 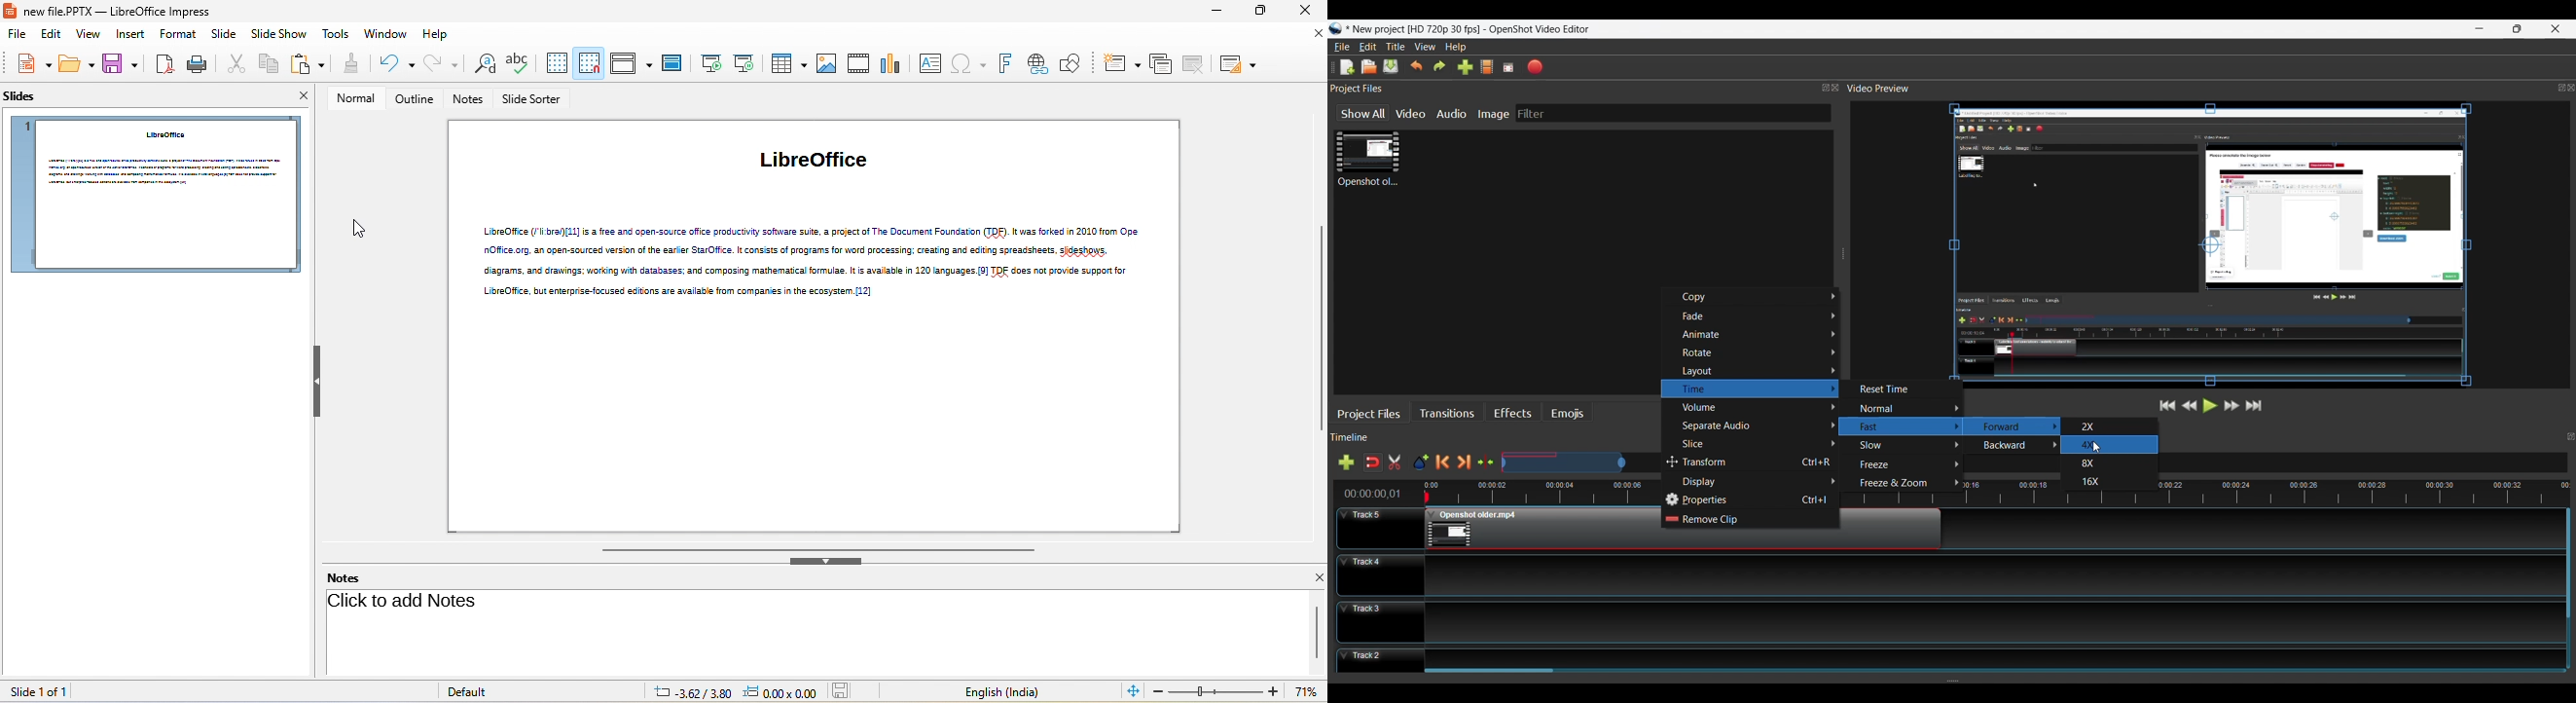 What do you see at coordinates (349, 63) in the screenshot?
I see `clone formatting` at bounding box center [349, 63].